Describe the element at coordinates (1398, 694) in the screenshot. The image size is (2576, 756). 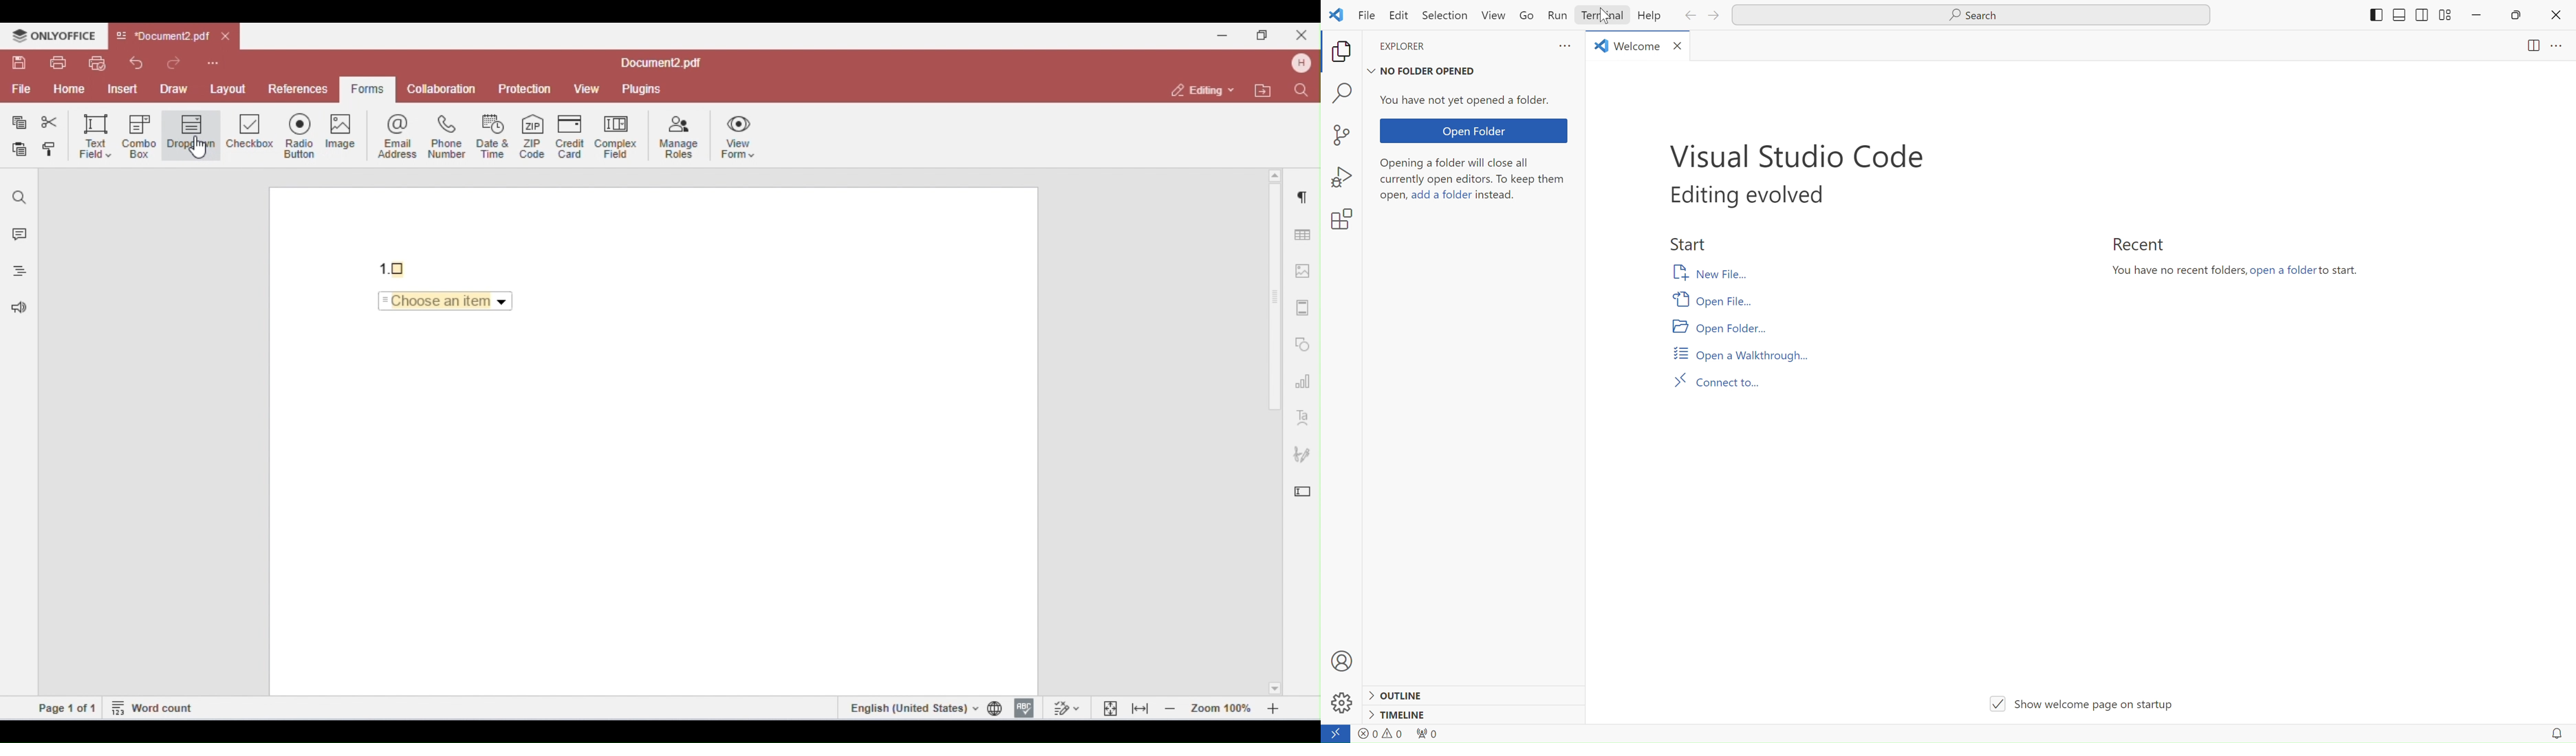
I see `outline` at that location.